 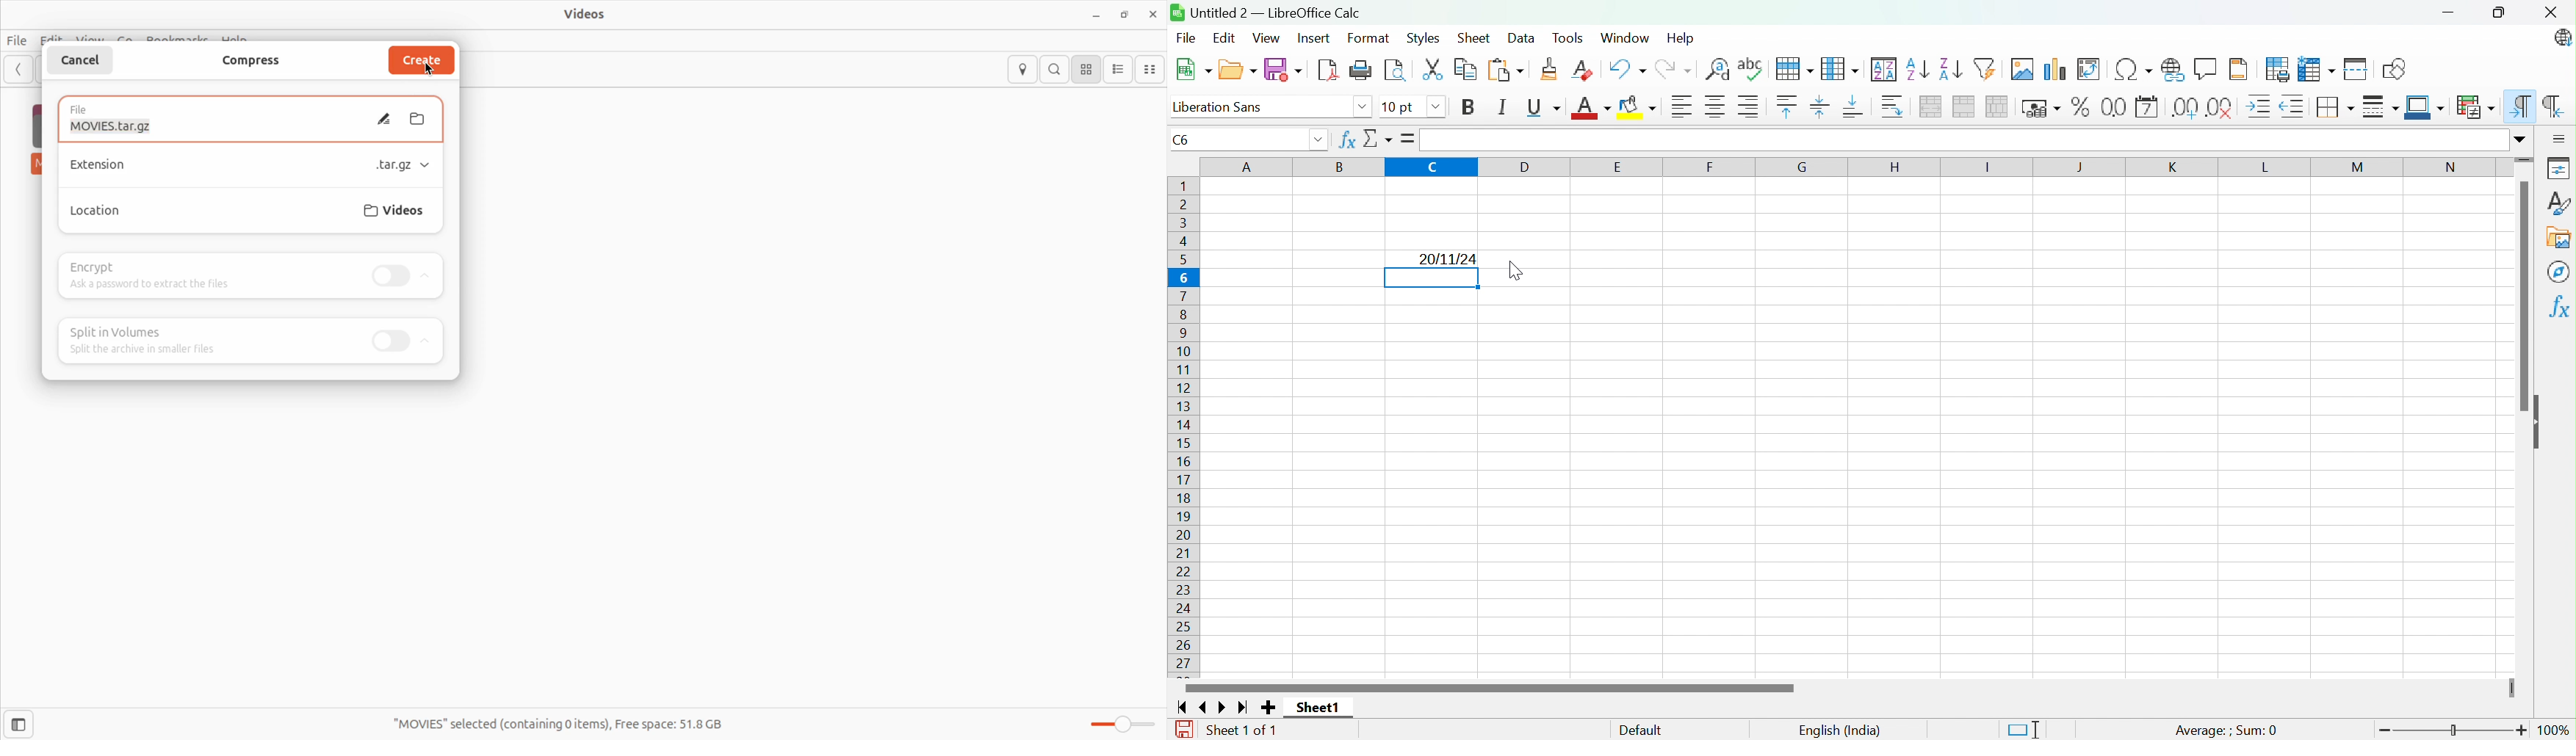 I want to click on Format, so click(x=1370, y=39).